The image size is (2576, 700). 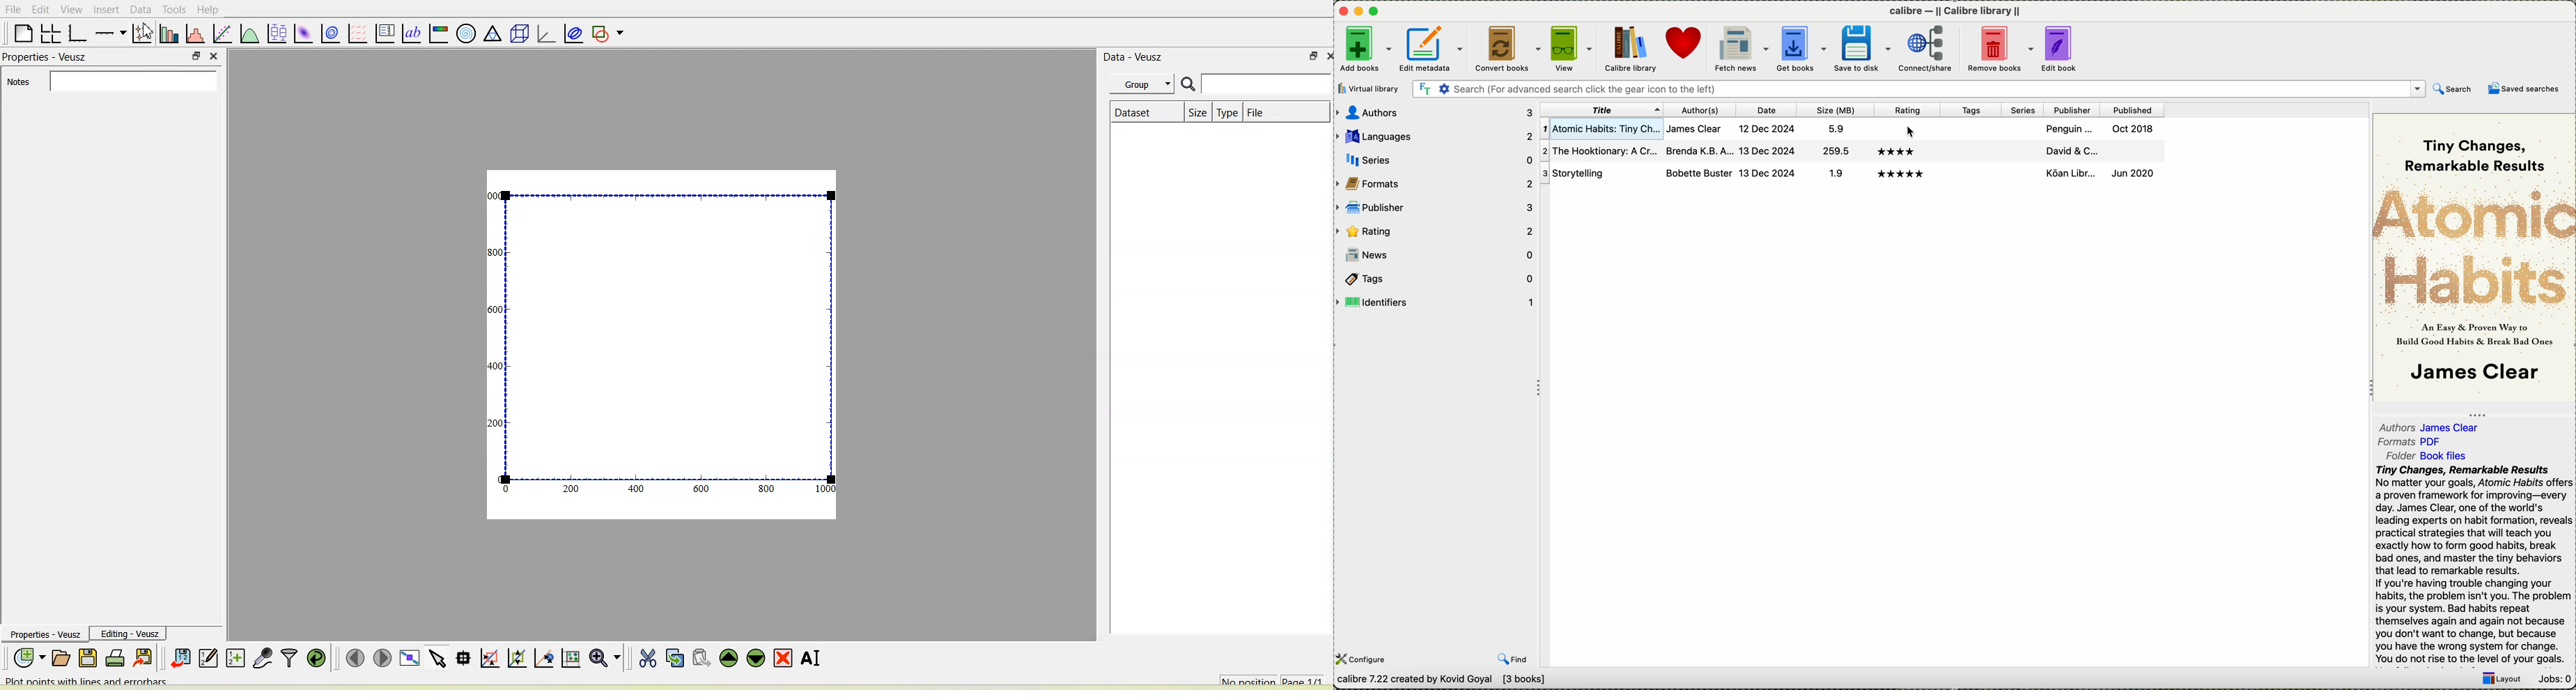 What do you see at coordinates (329, 33) in the screenshot?
I see `plot a 2d data set with contours` at bounding box center [329, 33].